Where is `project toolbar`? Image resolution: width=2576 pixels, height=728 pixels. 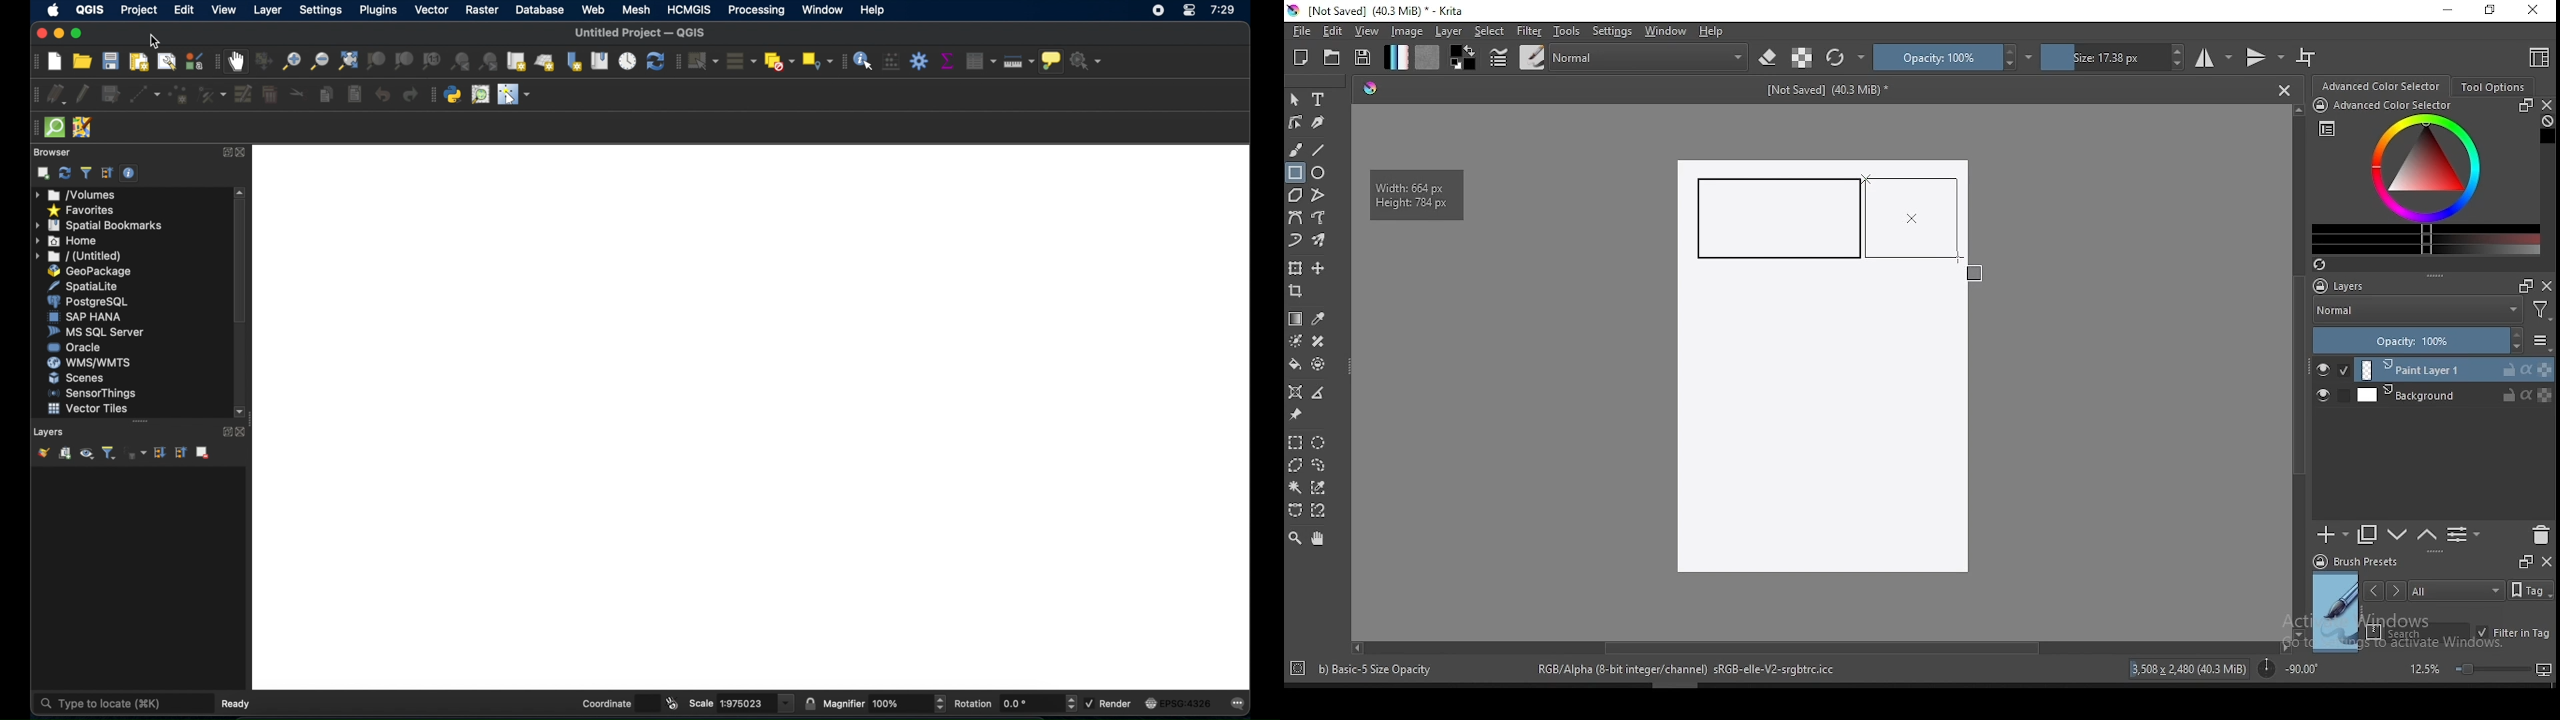
project toolbar is located at coordinates (34, 61).